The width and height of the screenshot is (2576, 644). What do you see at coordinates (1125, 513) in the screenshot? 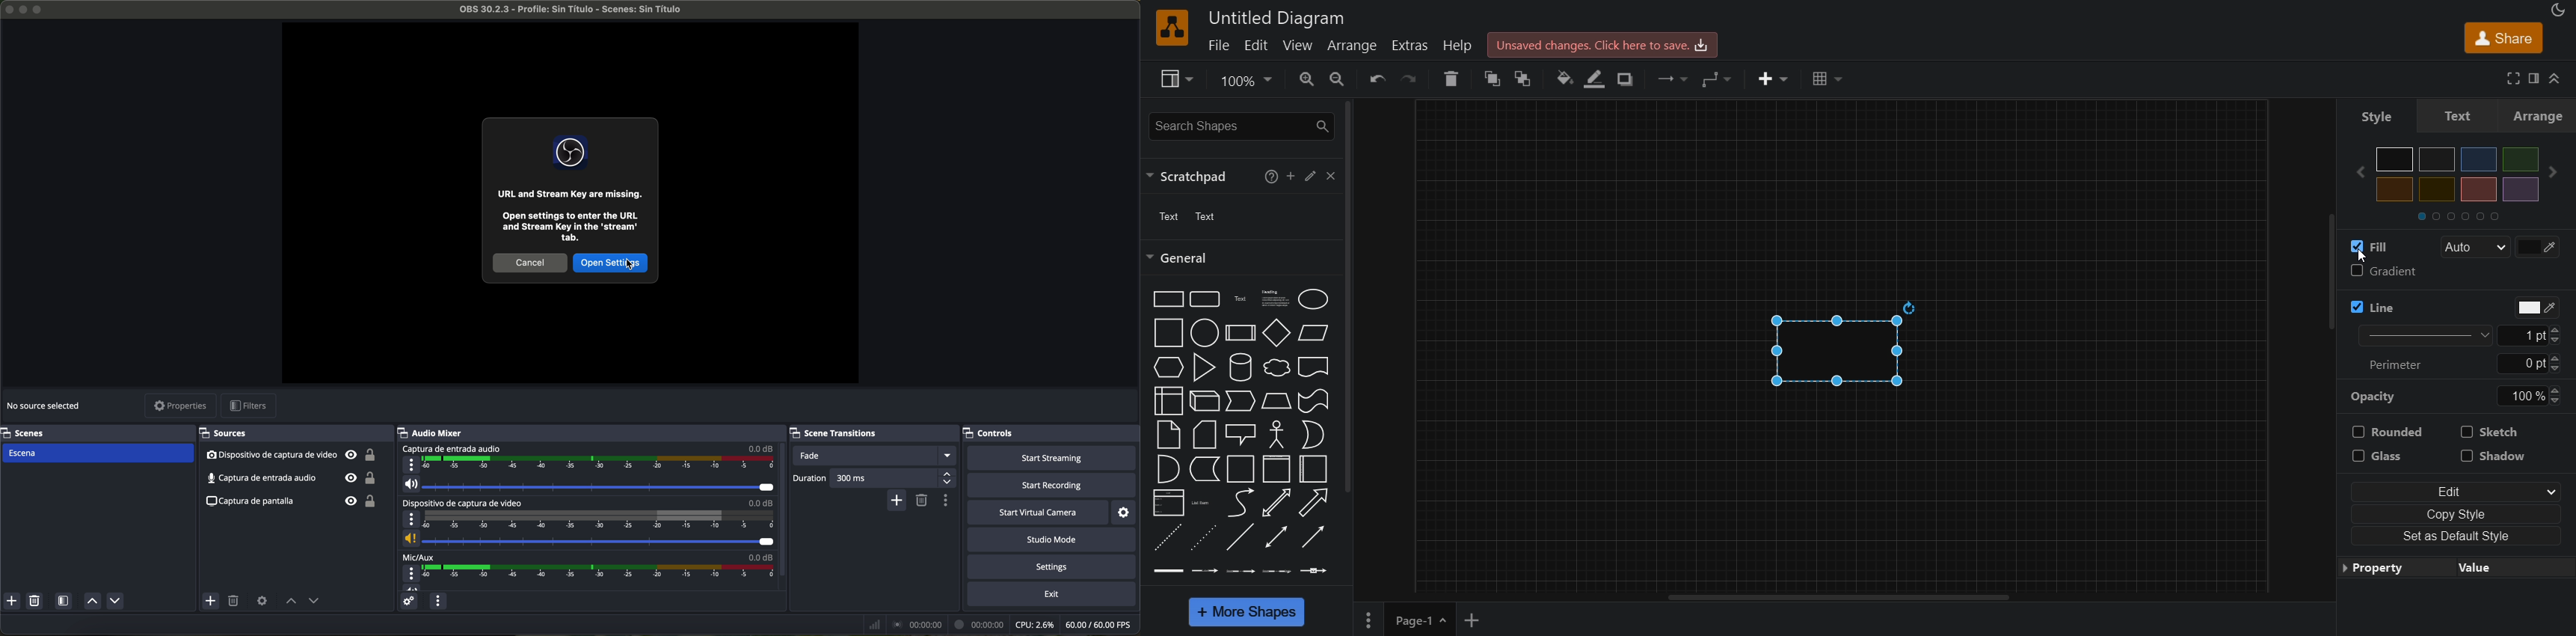
I see `settings` at bounding box center [1125, 513].